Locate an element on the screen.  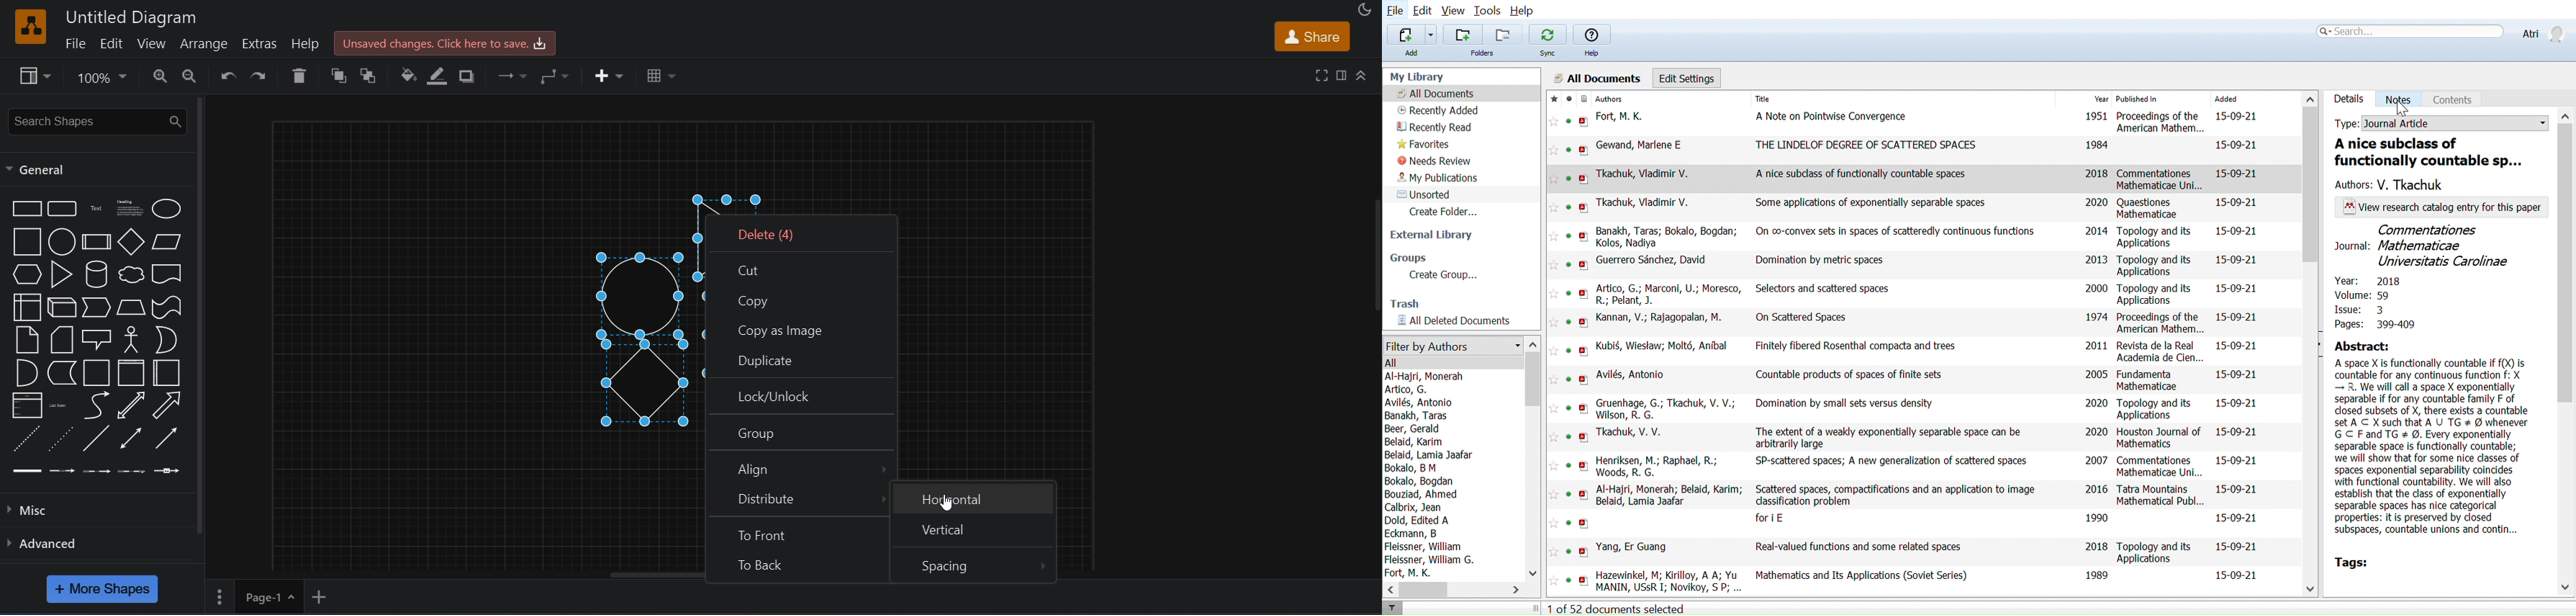
to back is located at coordinates (374, 76).